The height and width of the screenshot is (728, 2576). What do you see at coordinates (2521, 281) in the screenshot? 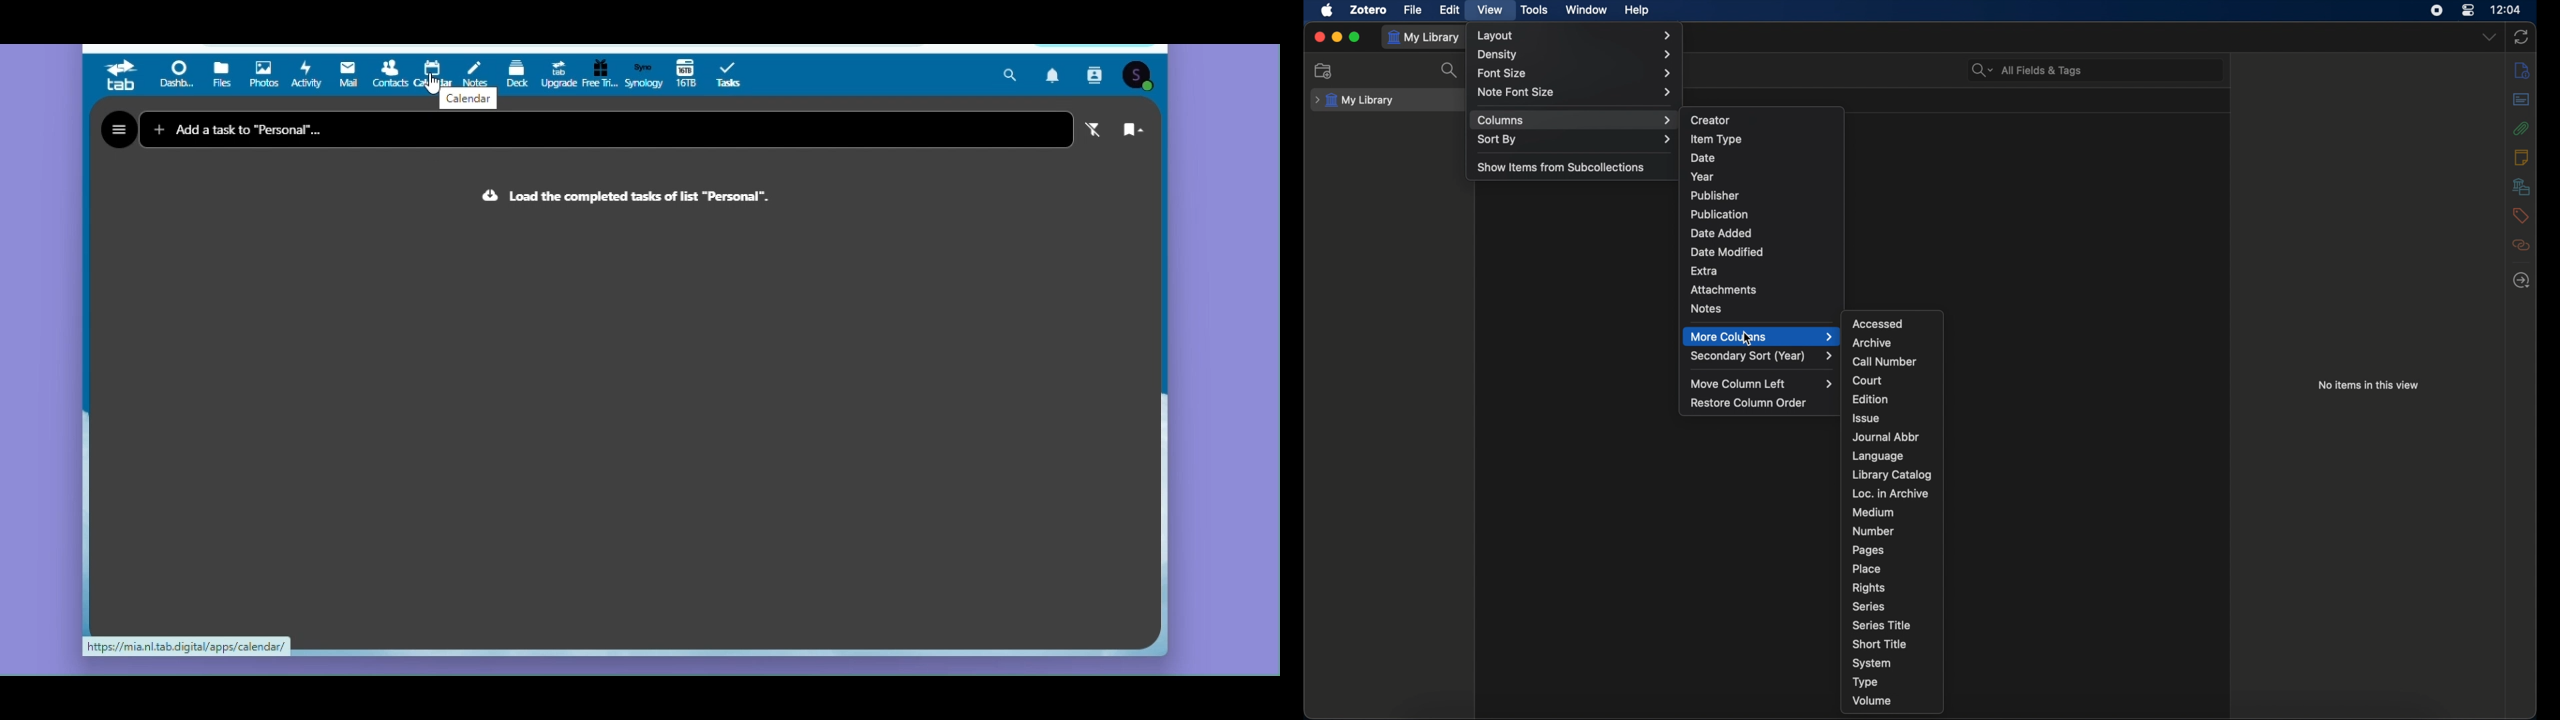
I see `locate` at bounding box center [2521, 281].